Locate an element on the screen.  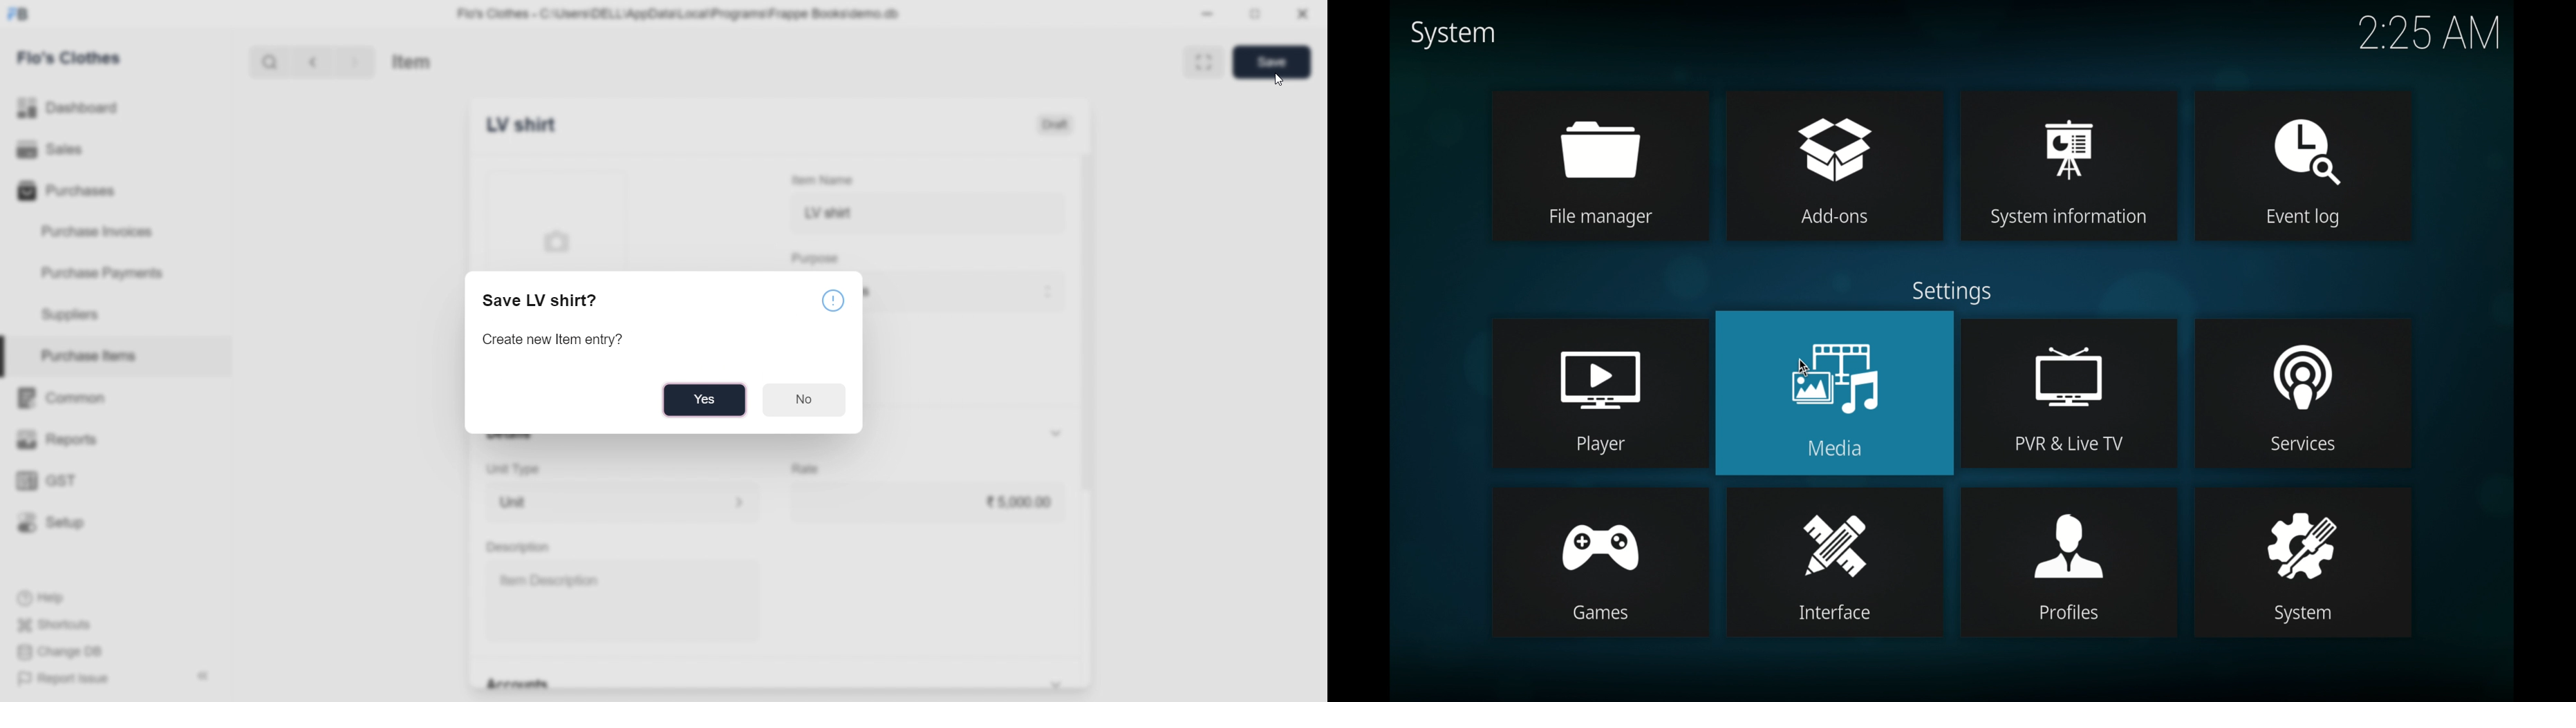
Create new Item entry? is located at coordinates (553, 341).